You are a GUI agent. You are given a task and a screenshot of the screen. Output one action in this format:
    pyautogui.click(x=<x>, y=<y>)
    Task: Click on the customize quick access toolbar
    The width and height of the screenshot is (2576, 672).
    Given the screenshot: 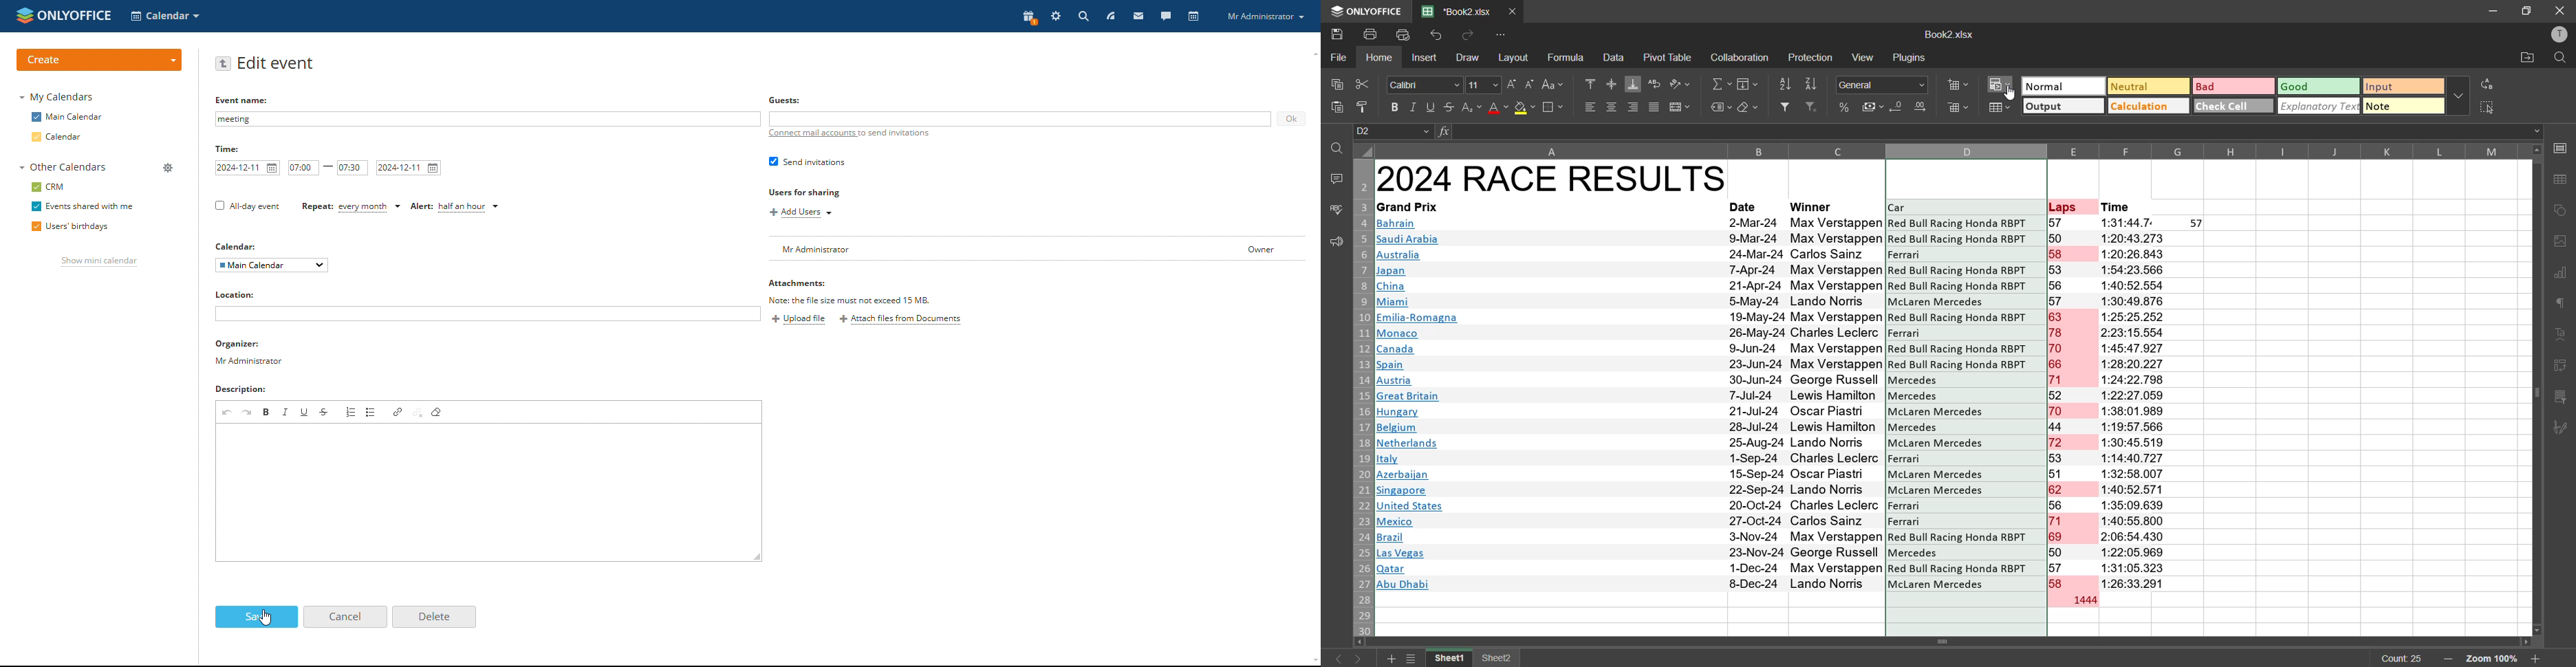 What is the action you would take?
    pyautogui.click(x=1504, y=35)
    